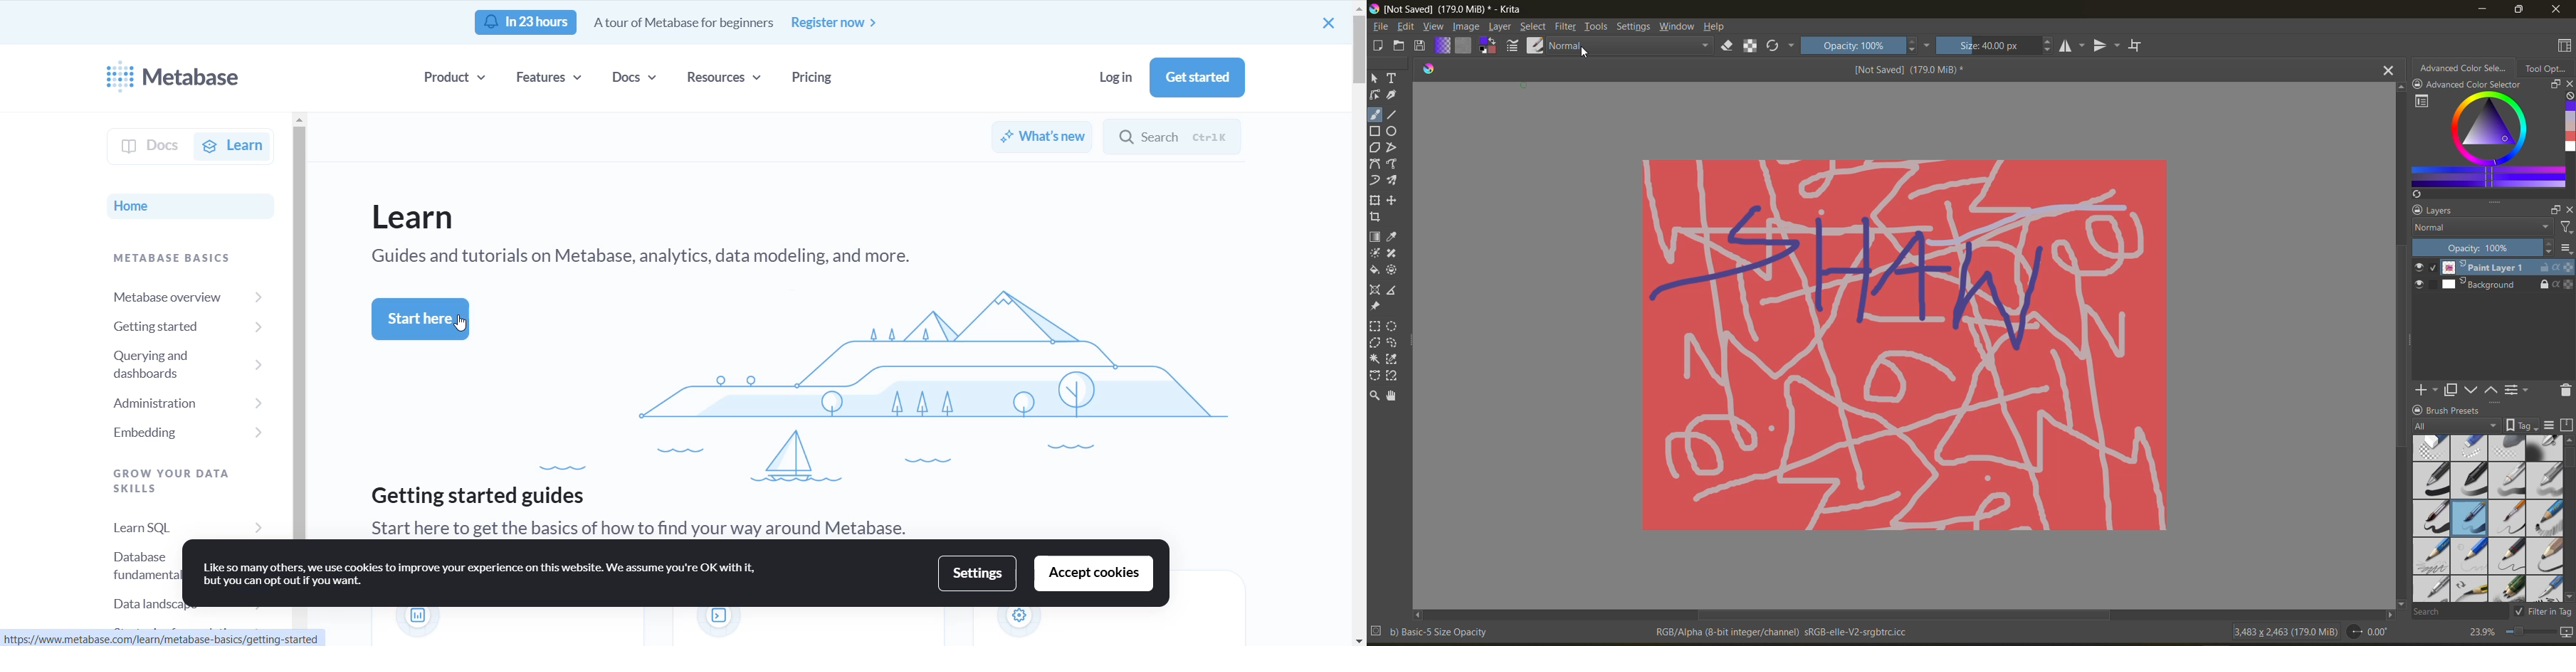 This screenshot has width=2576, height=672. Describe the element at coordinates (2564, 390) in the screenshot. I see `delete mask` at that location.